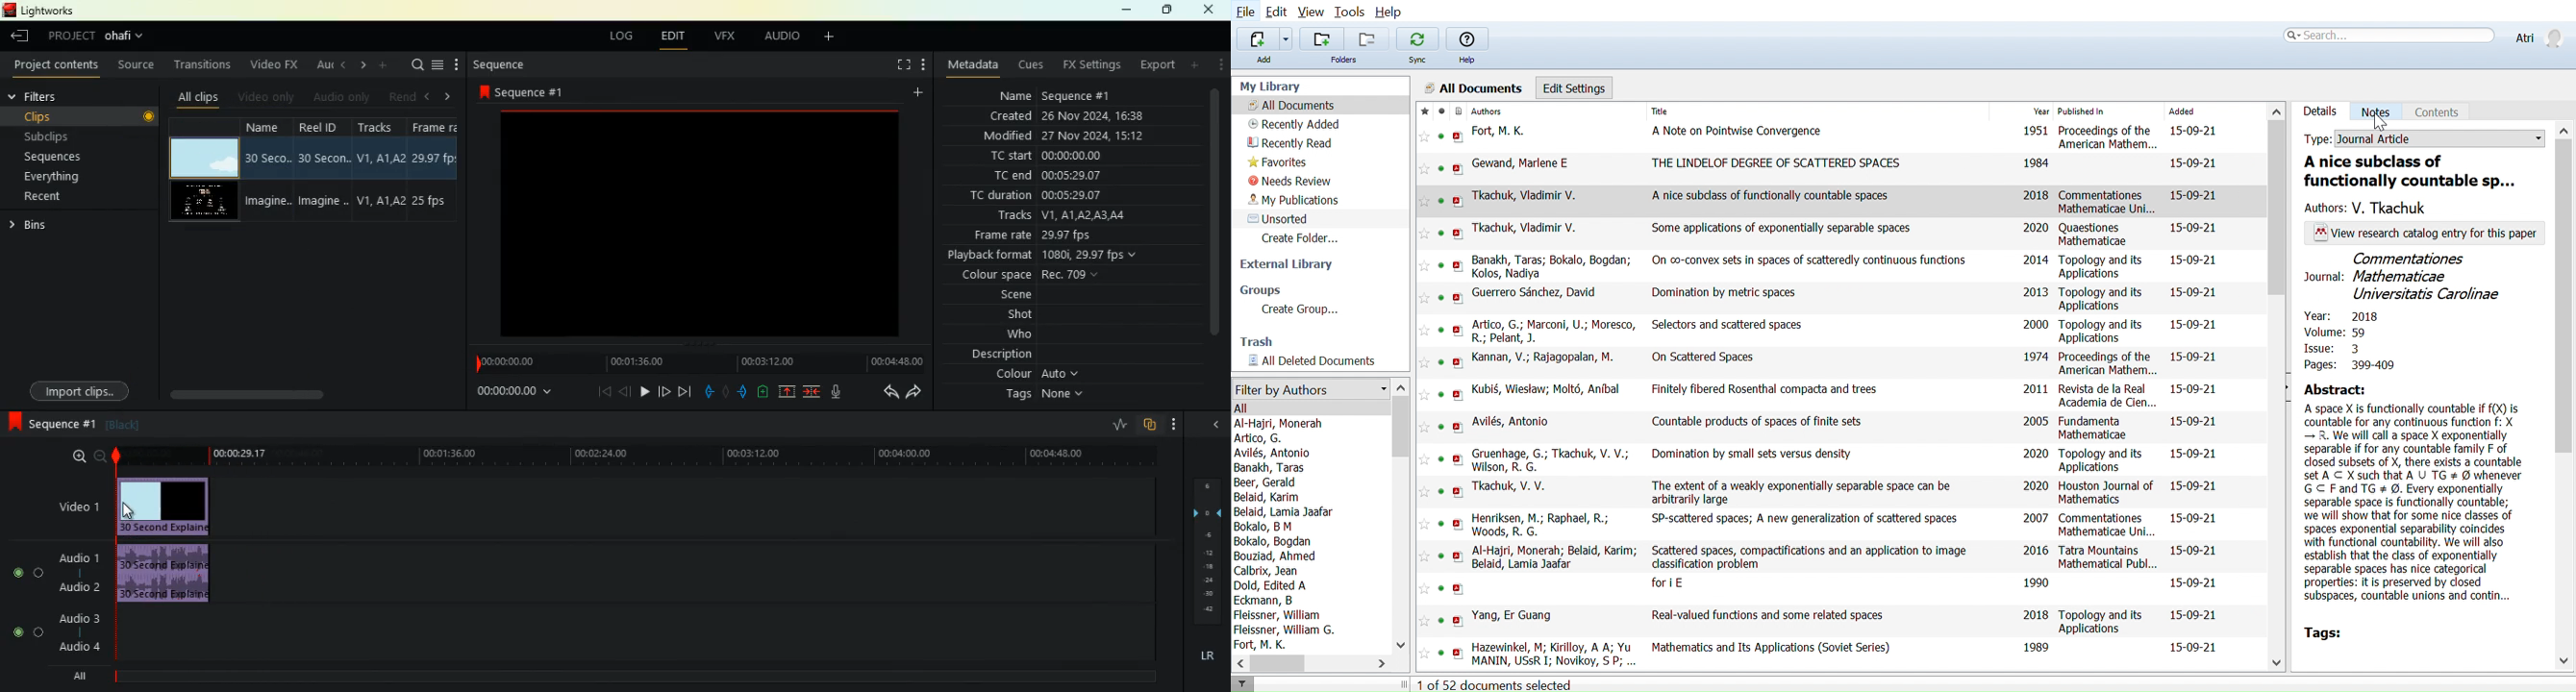 This screenshot has height=700, width=2576. Describe the element at coordinates (1425, 362) in the screenshot. I see `Add this reference to favorites` at that location.